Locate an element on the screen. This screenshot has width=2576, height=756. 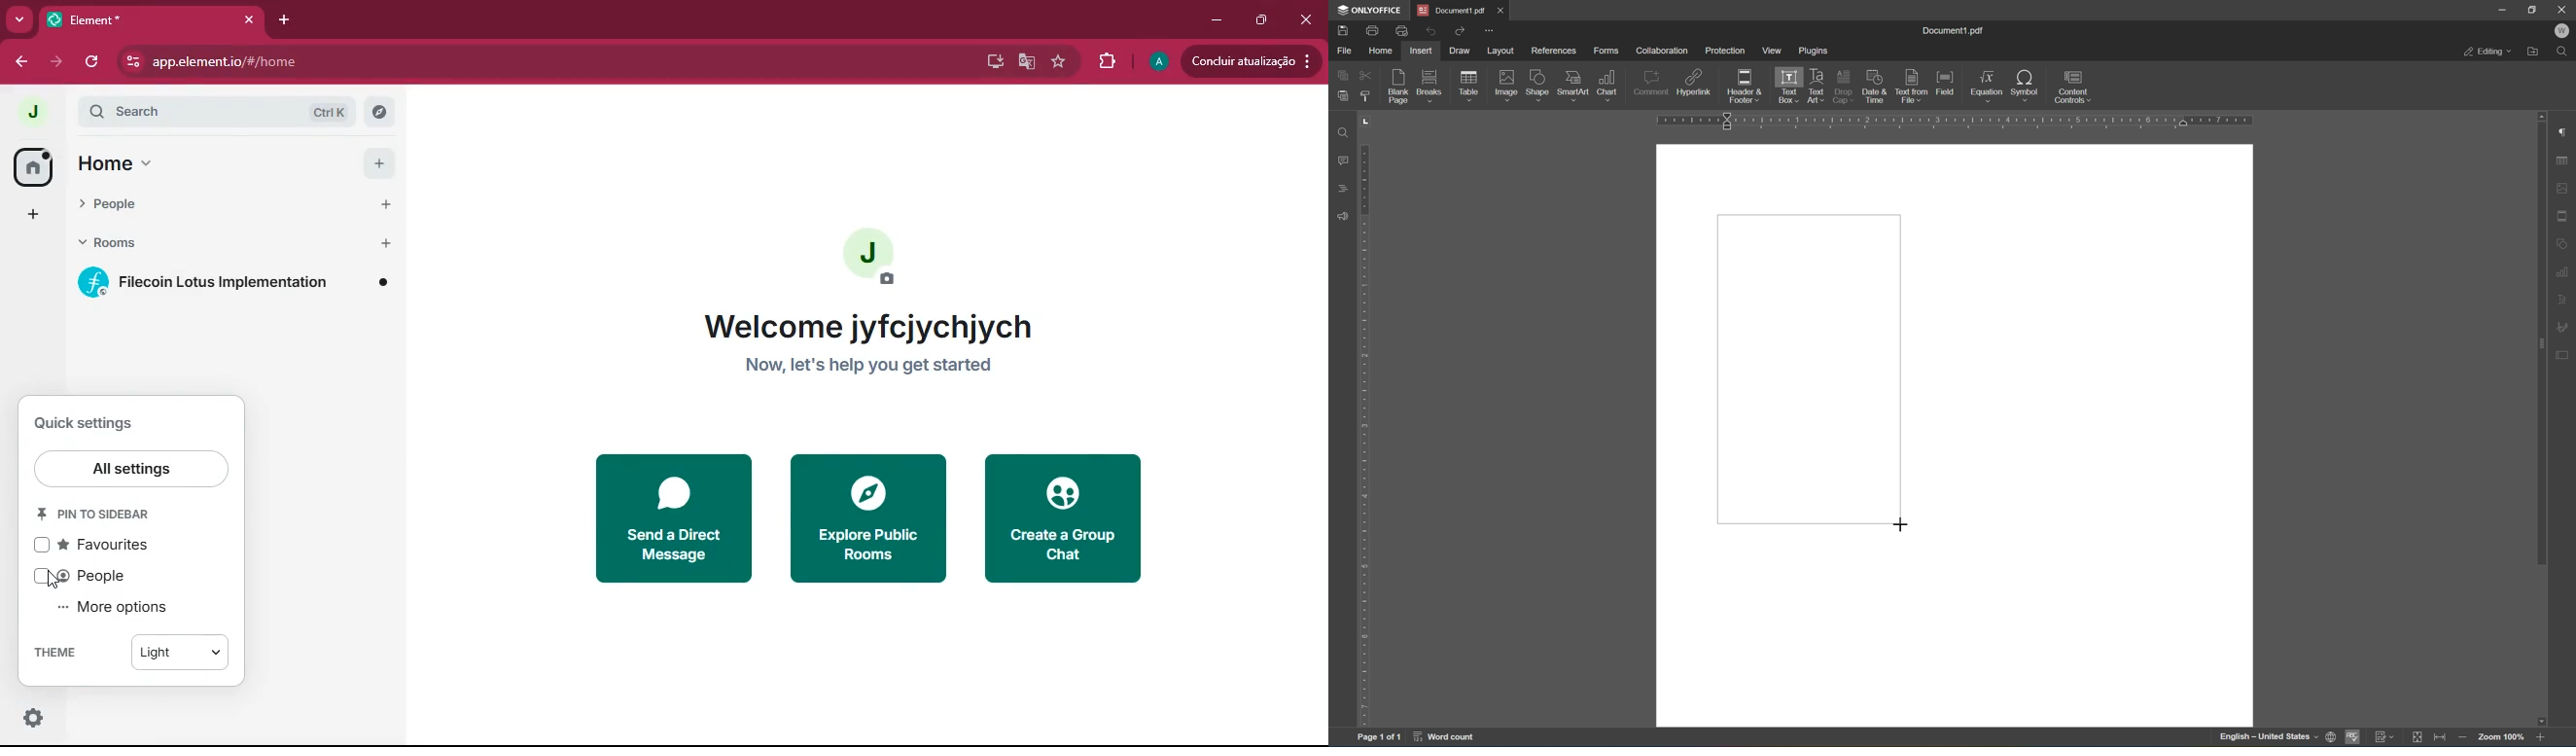
Print is located at coordinates (1373, 31).